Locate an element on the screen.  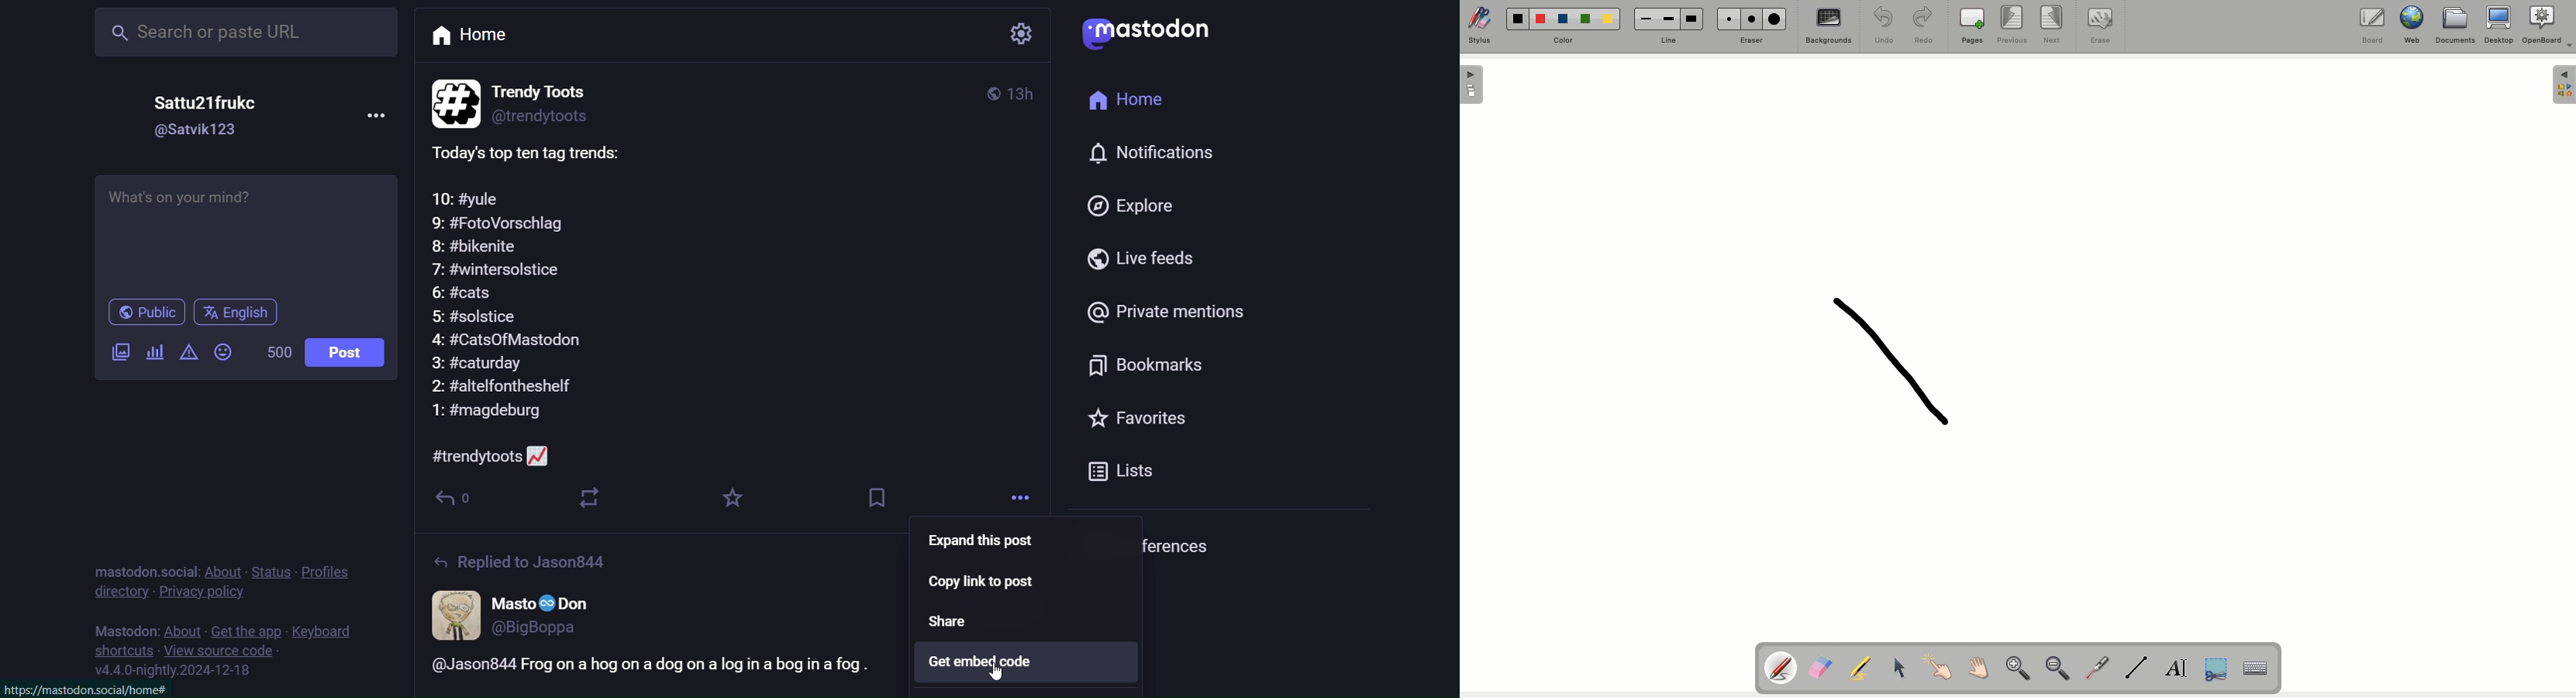
copy link to post is located at coordinates (1002, 584).